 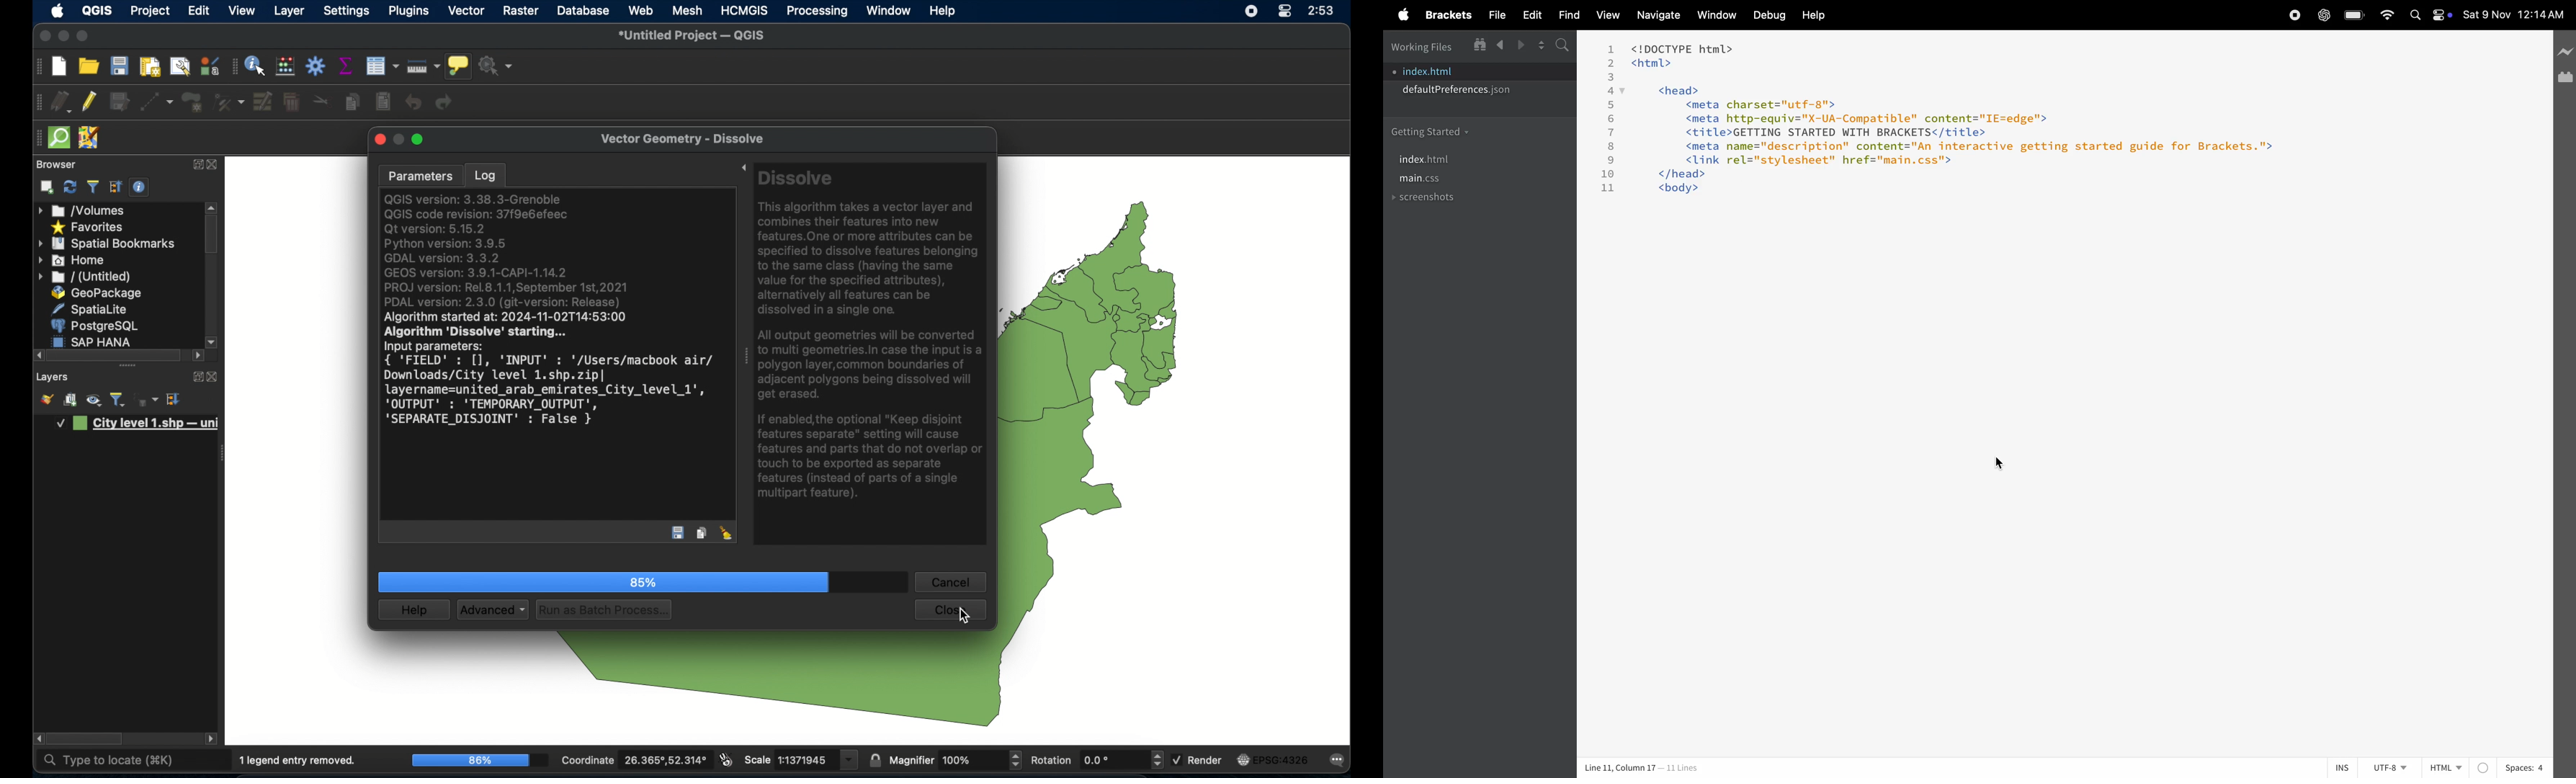 I want to click on new line, so click(x=2566, y=48).